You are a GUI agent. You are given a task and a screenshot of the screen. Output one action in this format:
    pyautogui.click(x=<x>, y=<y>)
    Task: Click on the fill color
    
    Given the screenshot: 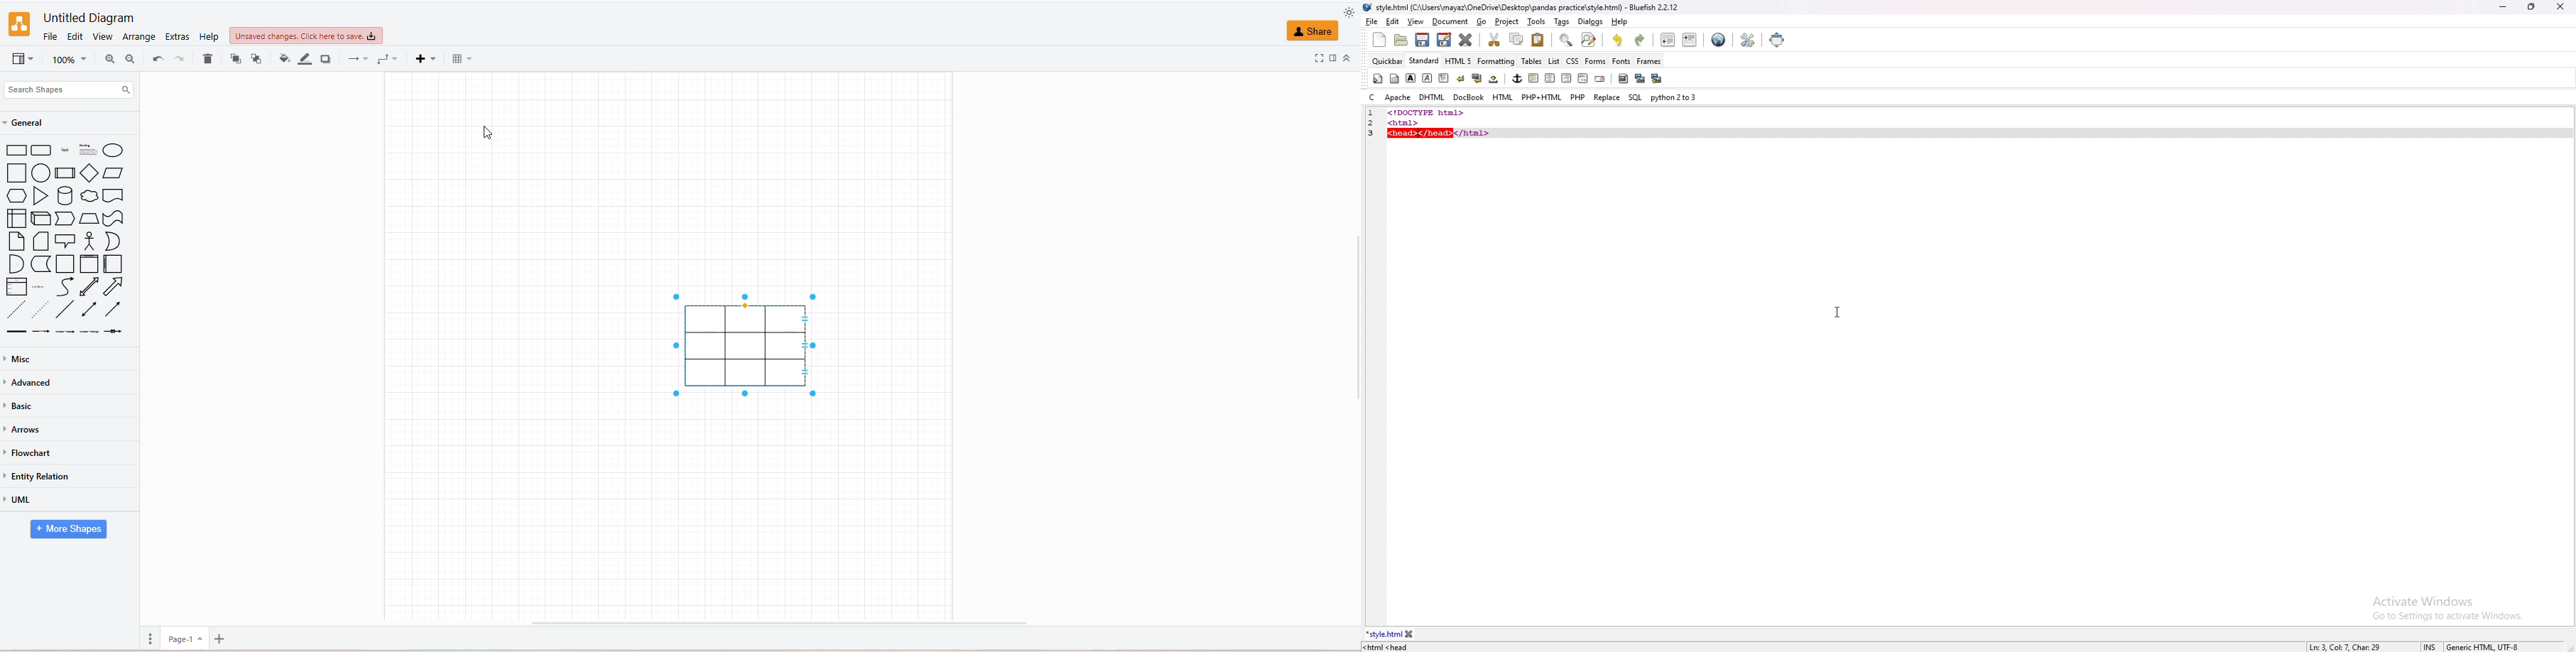 What is the action you would take?
    pyautogui.click(x=286, y=58)
    